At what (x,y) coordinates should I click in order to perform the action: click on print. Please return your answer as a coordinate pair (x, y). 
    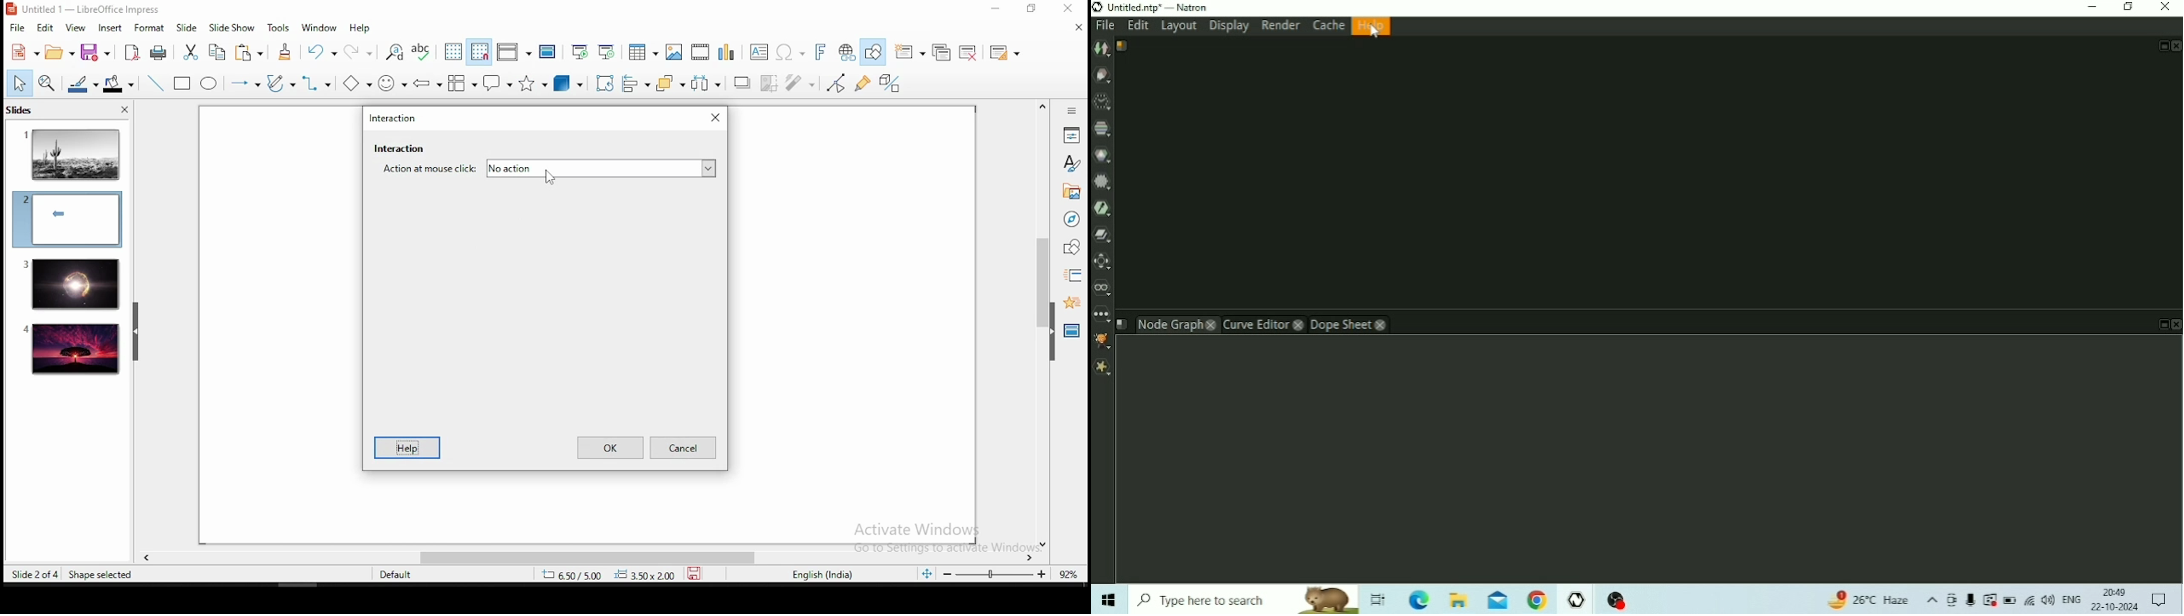
    Looking at the image, I should click on (159, 52).